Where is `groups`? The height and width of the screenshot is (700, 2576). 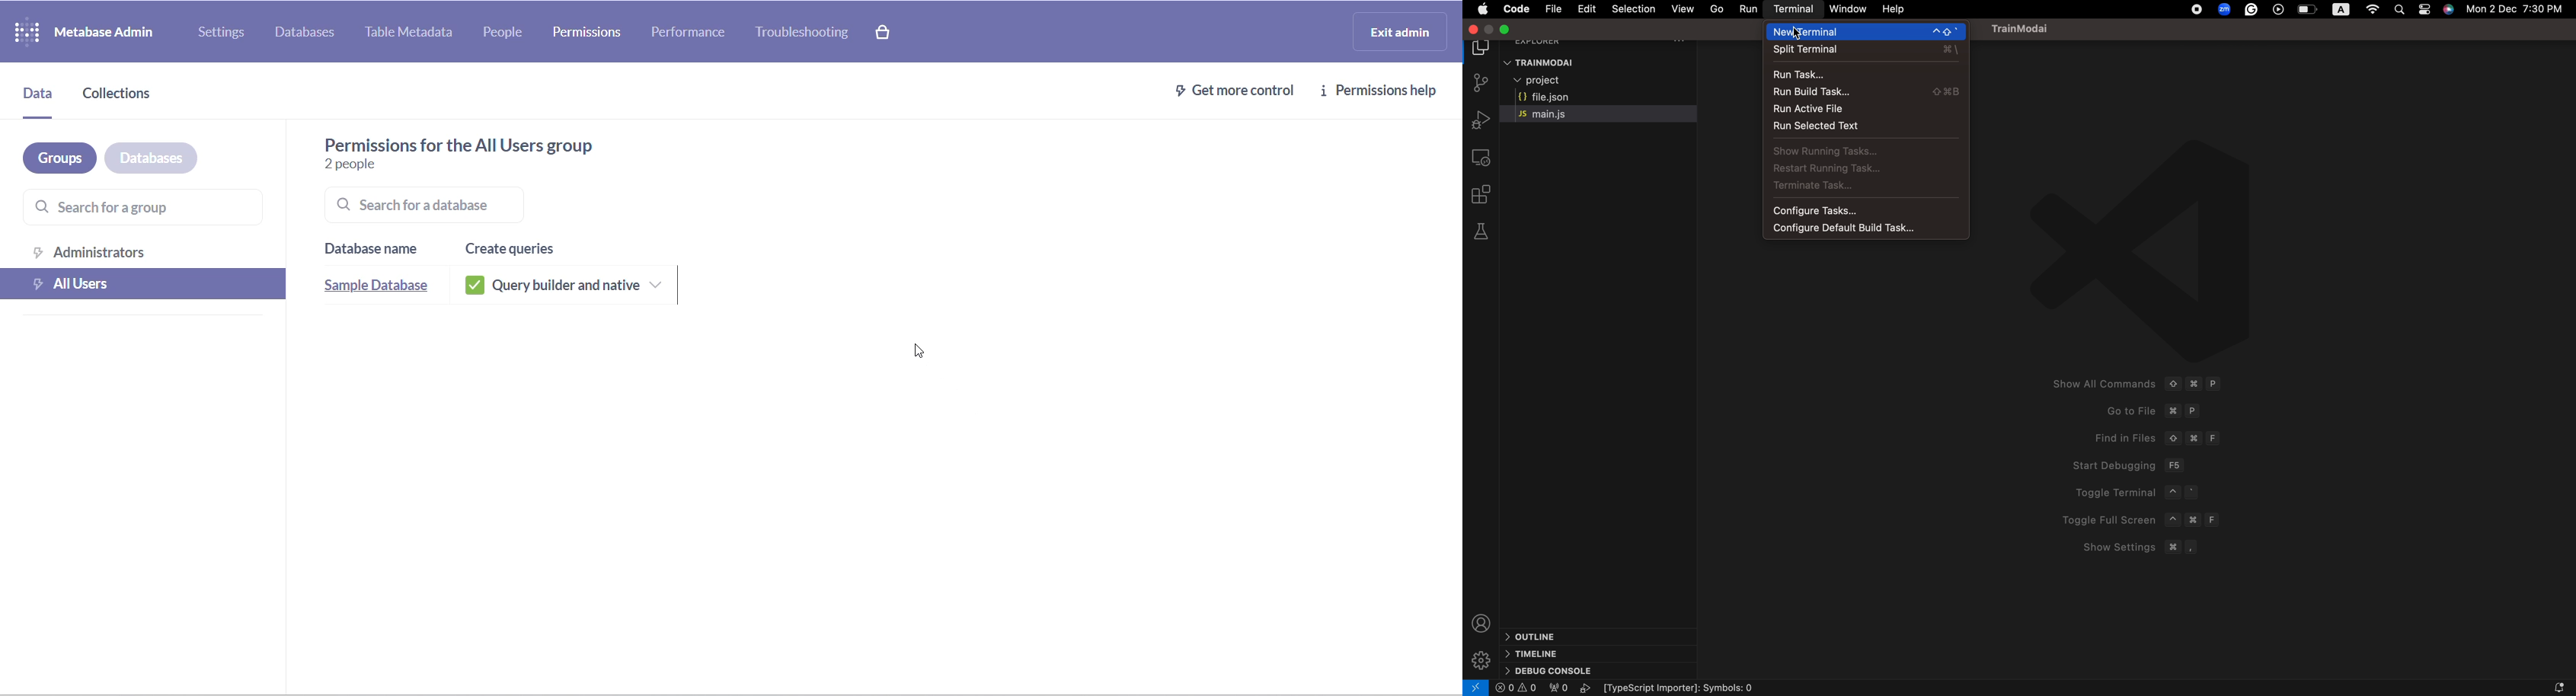
groups is located at coordinates (56, 155).